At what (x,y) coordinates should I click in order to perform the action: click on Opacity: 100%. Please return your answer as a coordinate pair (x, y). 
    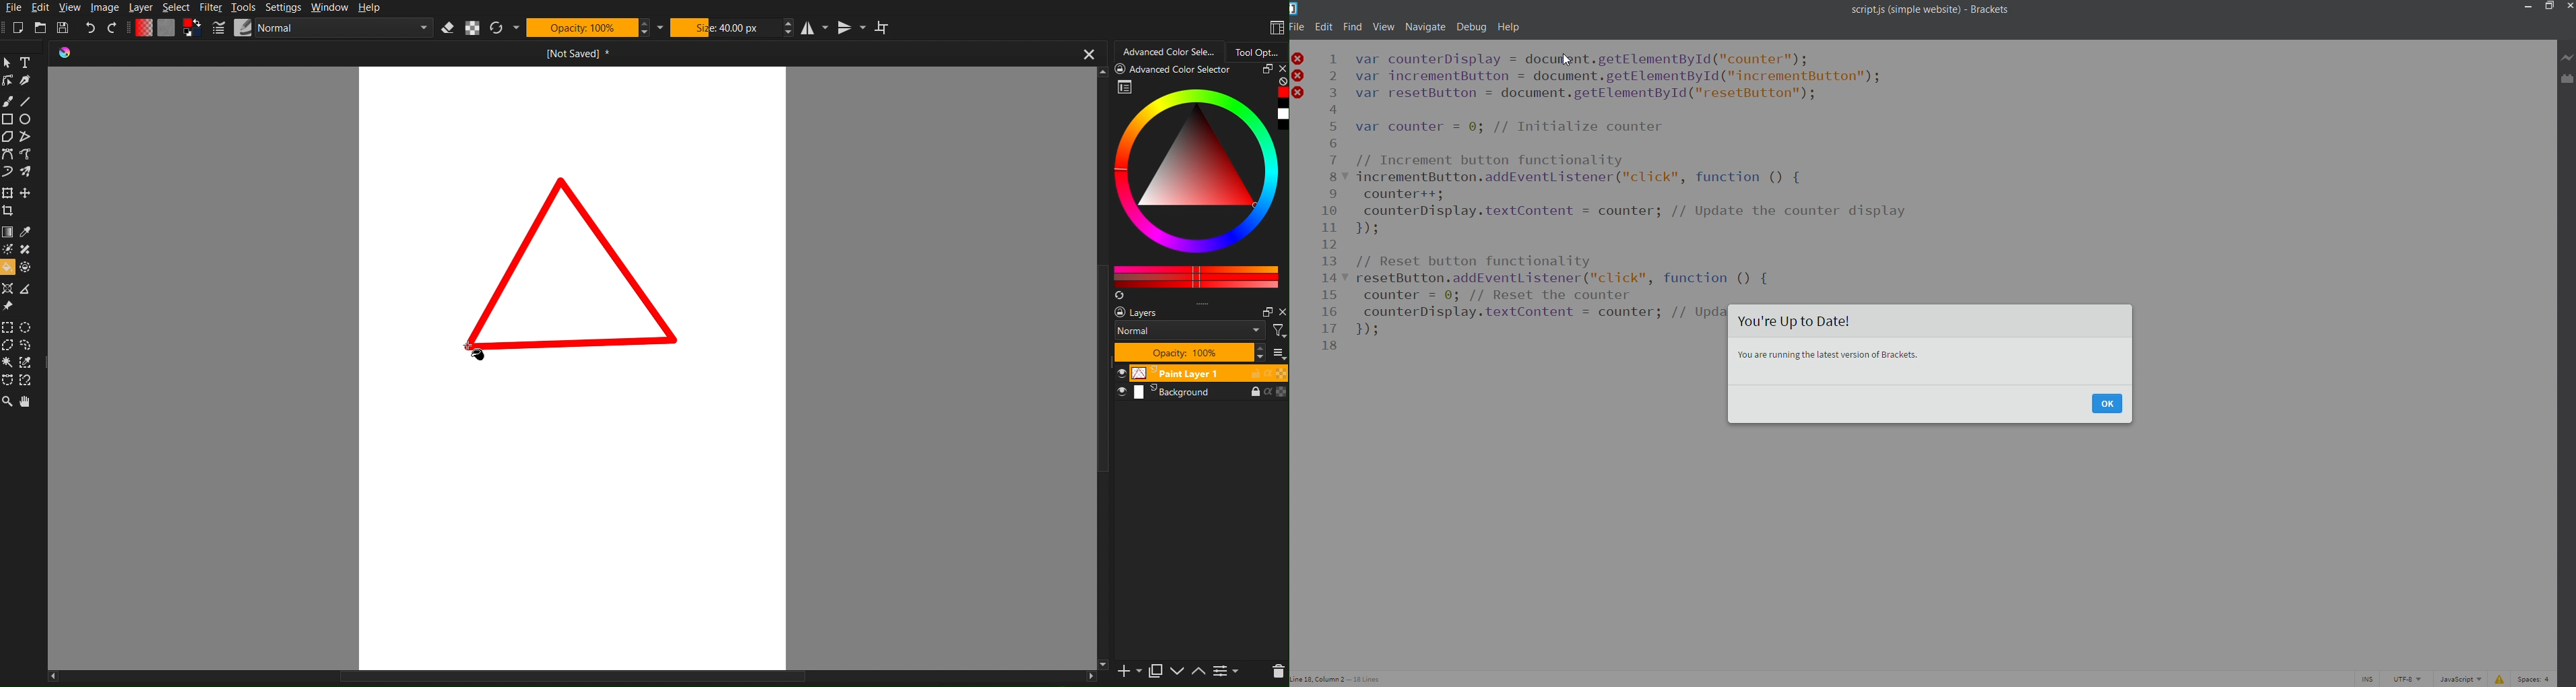
    Looking at the image, I should click on (582, 28).